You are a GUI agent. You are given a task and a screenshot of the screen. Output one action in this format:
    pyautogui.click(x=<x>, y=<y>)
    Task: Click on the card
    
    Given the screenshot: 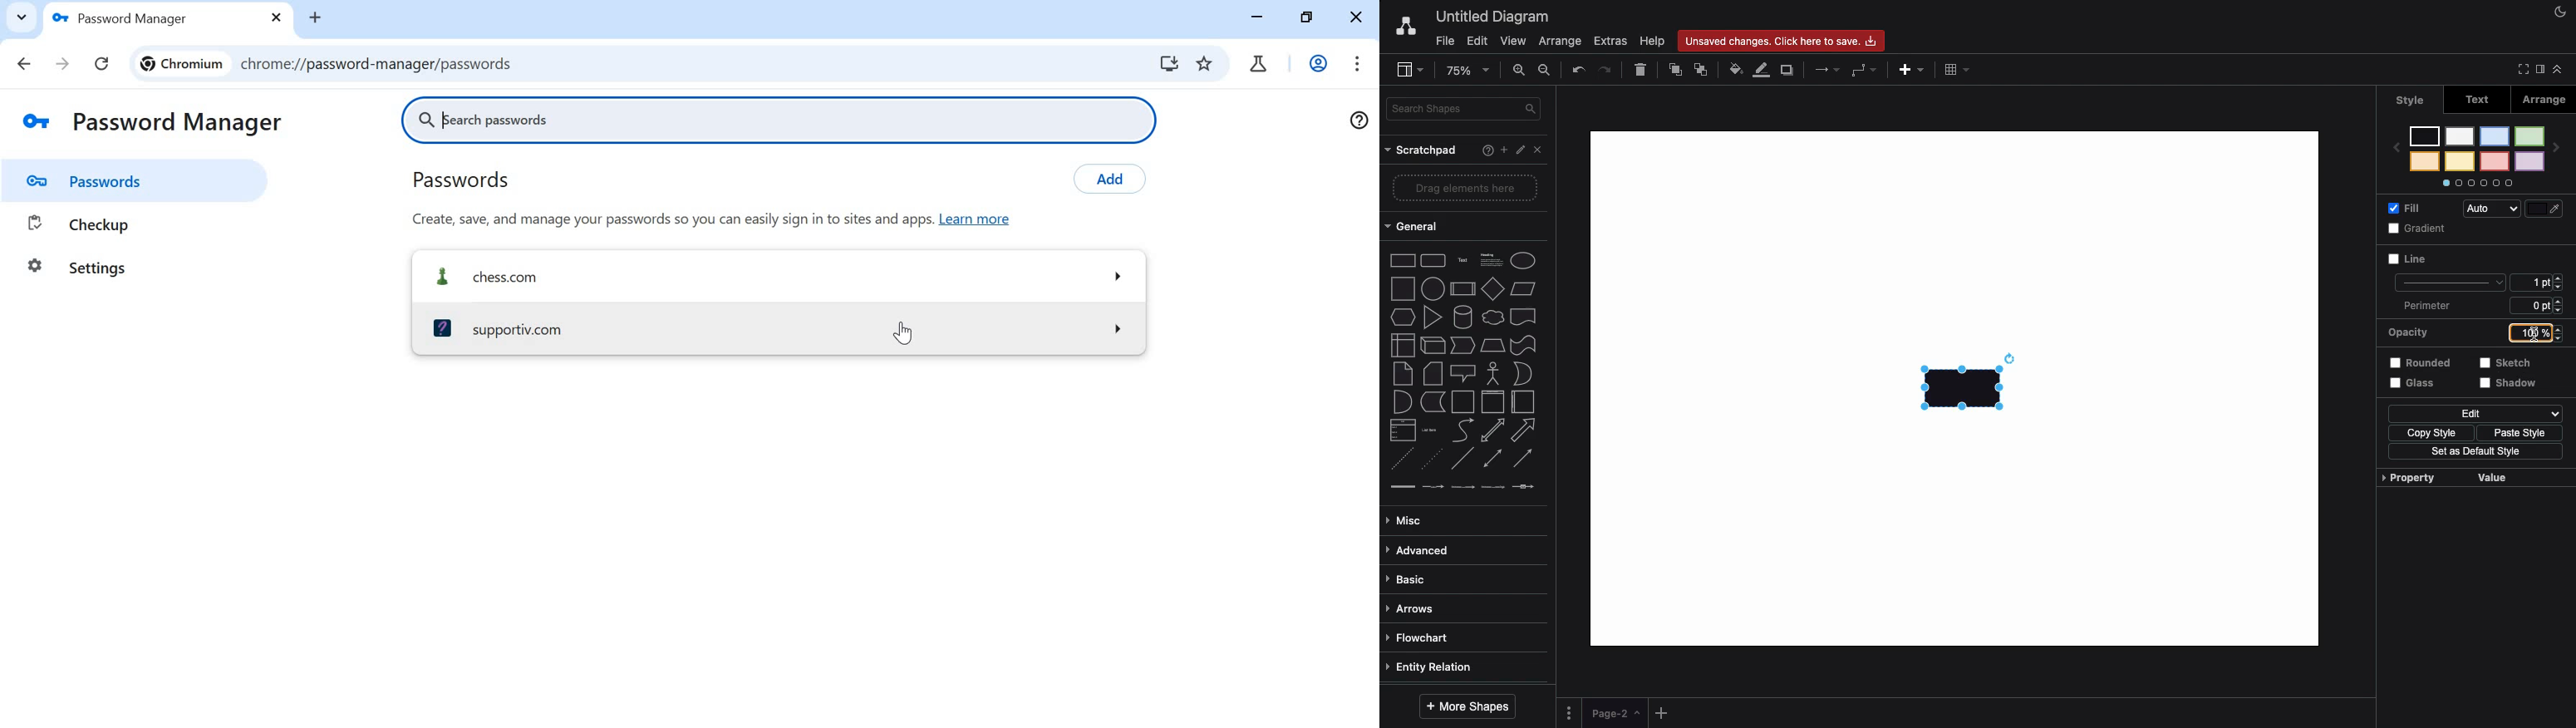 What is the action you would take?
    pyautogui.click(x=1431, y=372)
    